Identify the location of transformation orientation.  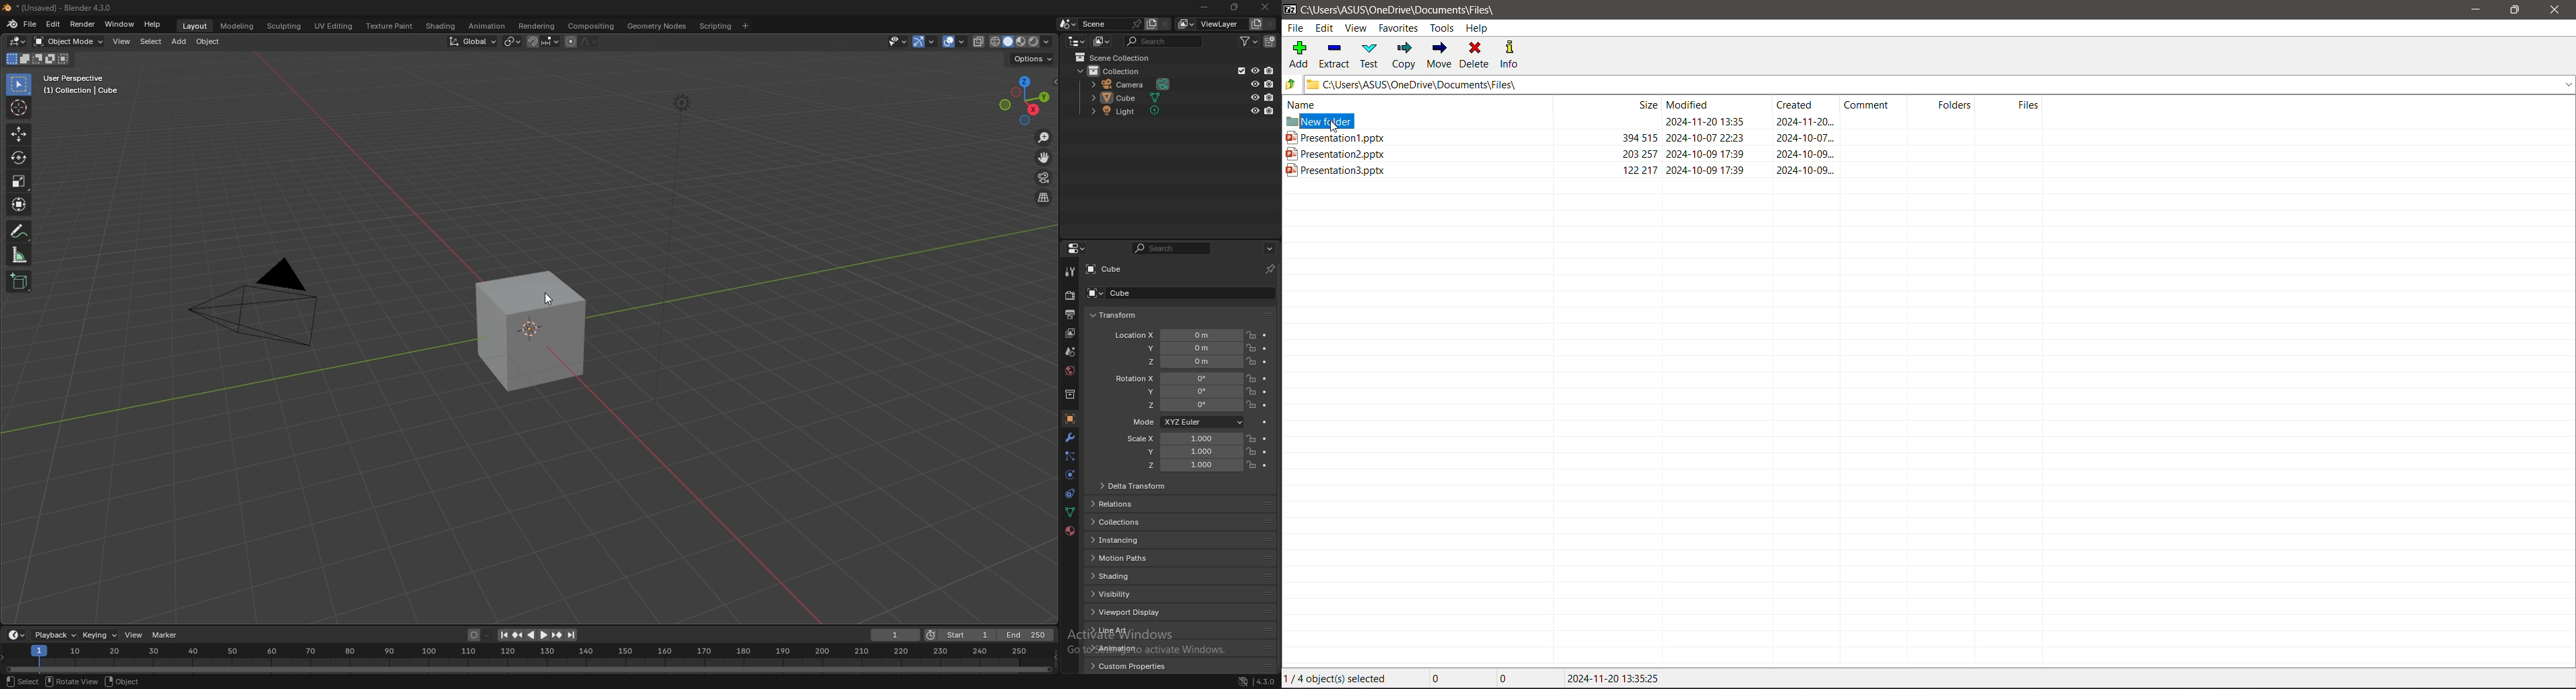
(475, 42).